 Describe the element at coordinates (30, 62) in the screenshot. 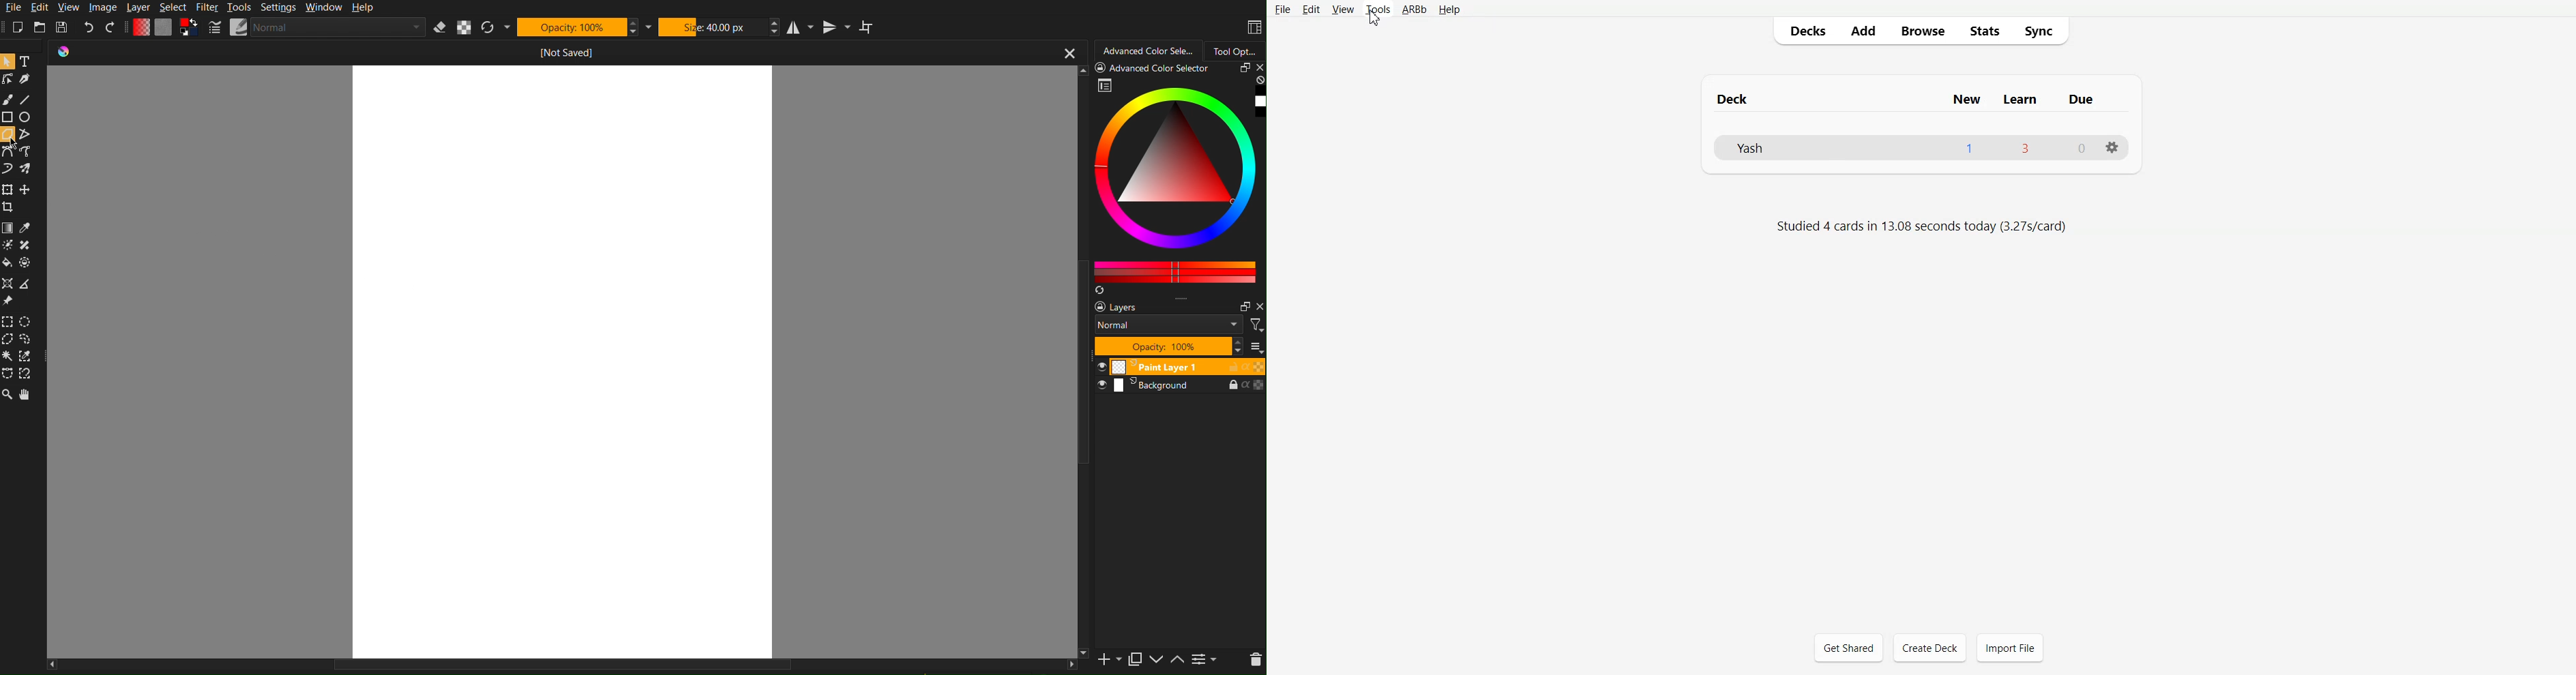

I see `Text` at that location.